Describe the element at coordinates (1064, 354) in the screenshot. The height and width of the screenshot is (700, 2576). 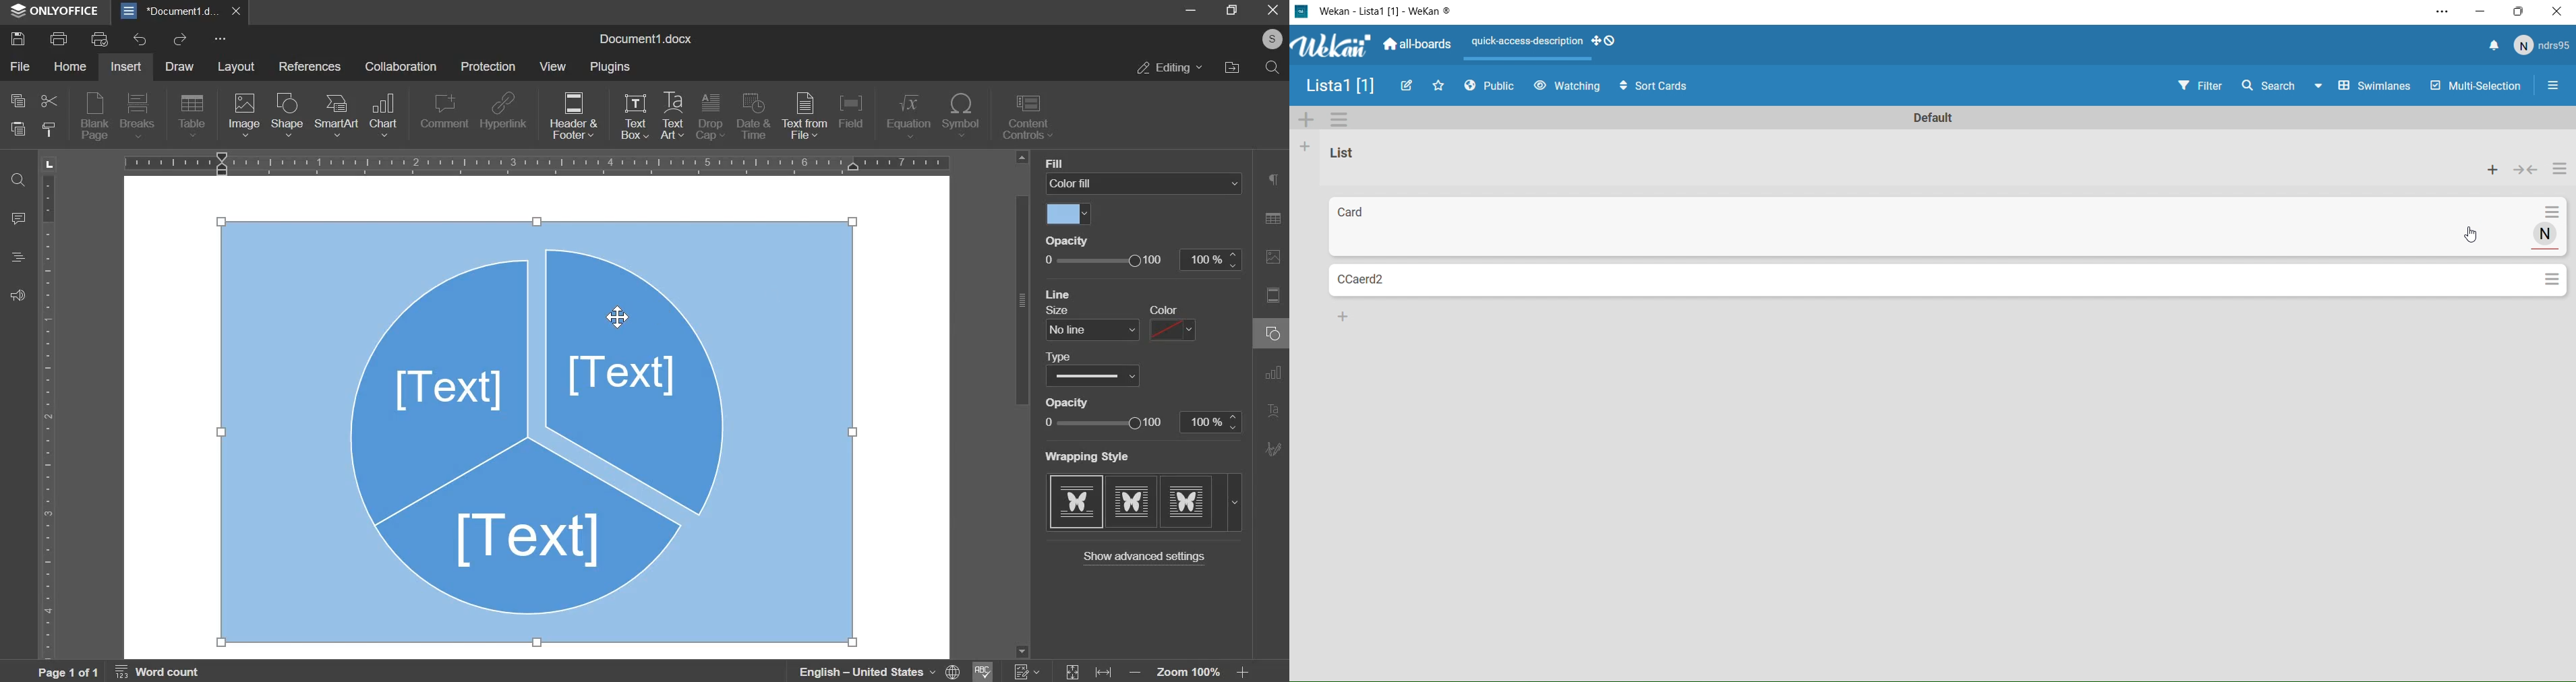
I see `` at that location.